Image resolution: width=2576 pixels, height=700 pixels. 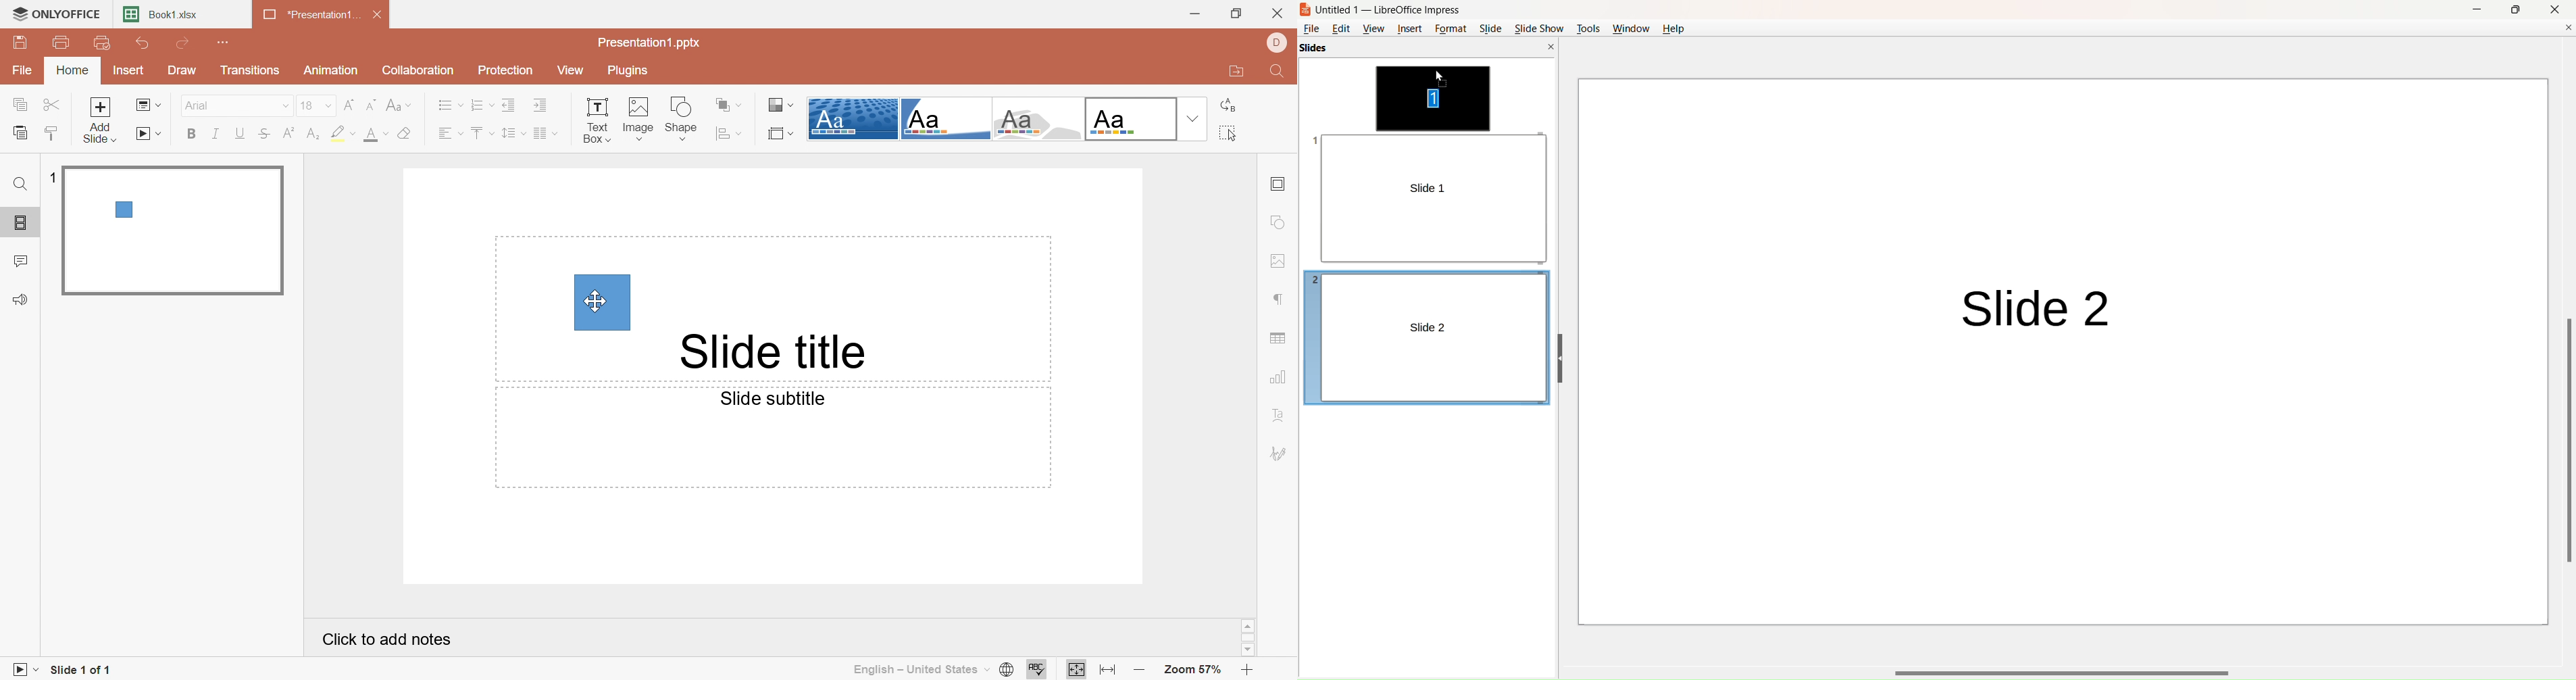 What do you see at coordinates (307, 107) in the screenshot?
I see `18` at bounding box center [307, 107].